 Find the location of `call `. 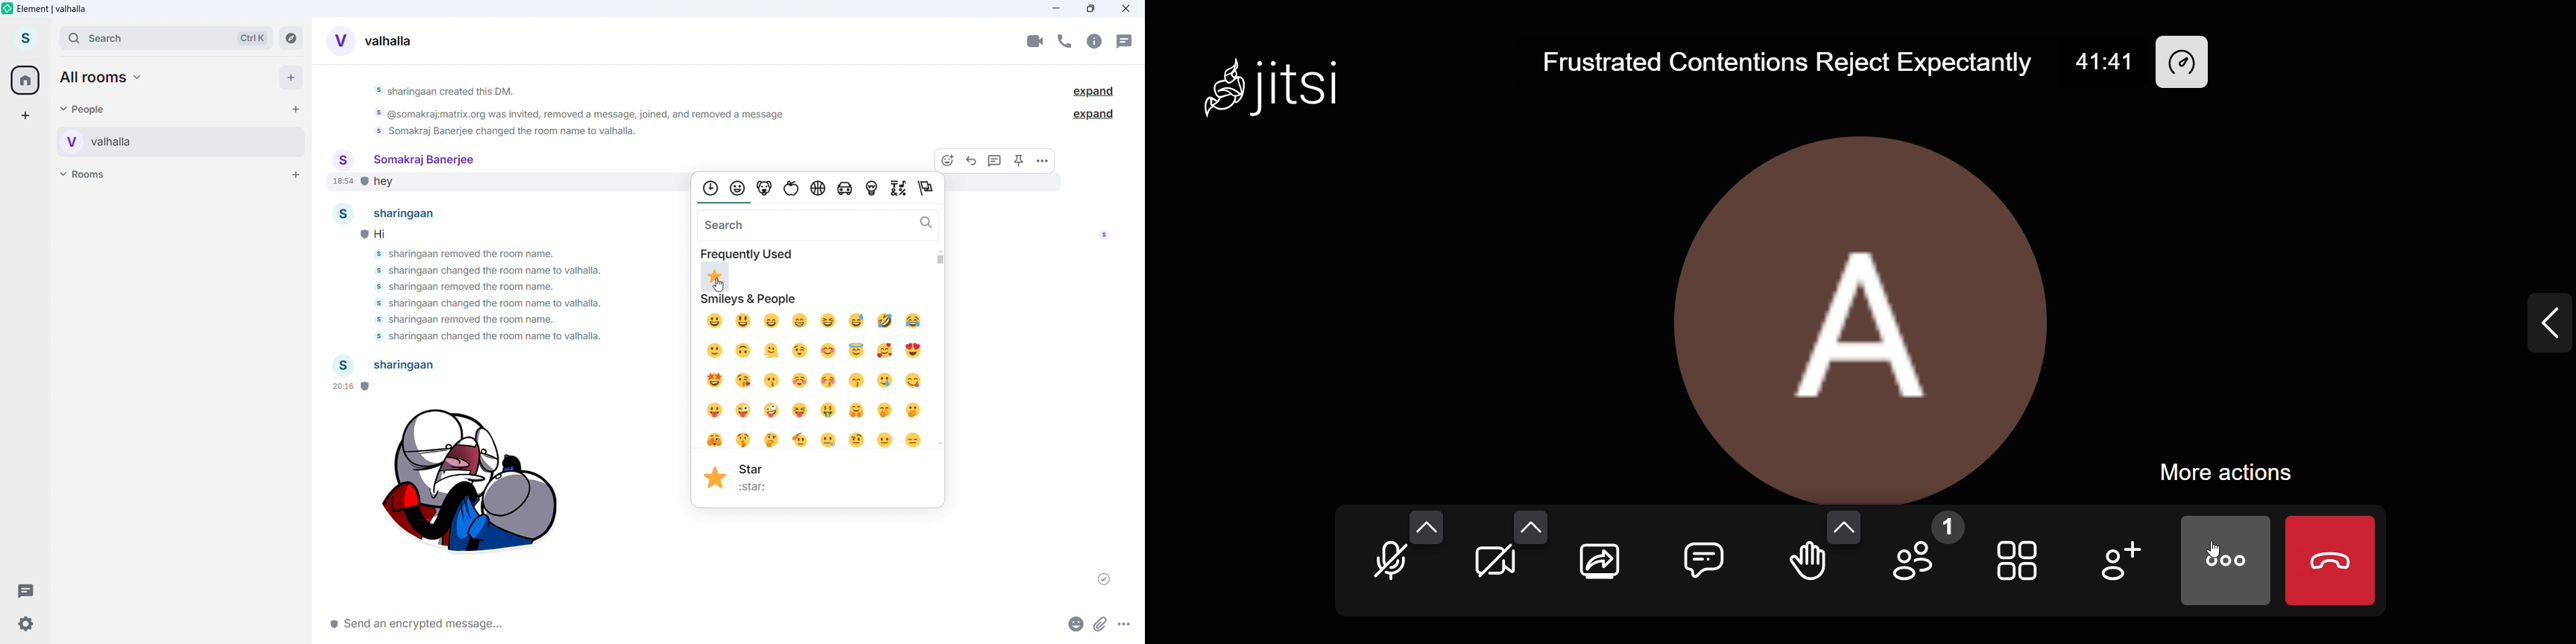

call  is located at coordinates (1064, 41).